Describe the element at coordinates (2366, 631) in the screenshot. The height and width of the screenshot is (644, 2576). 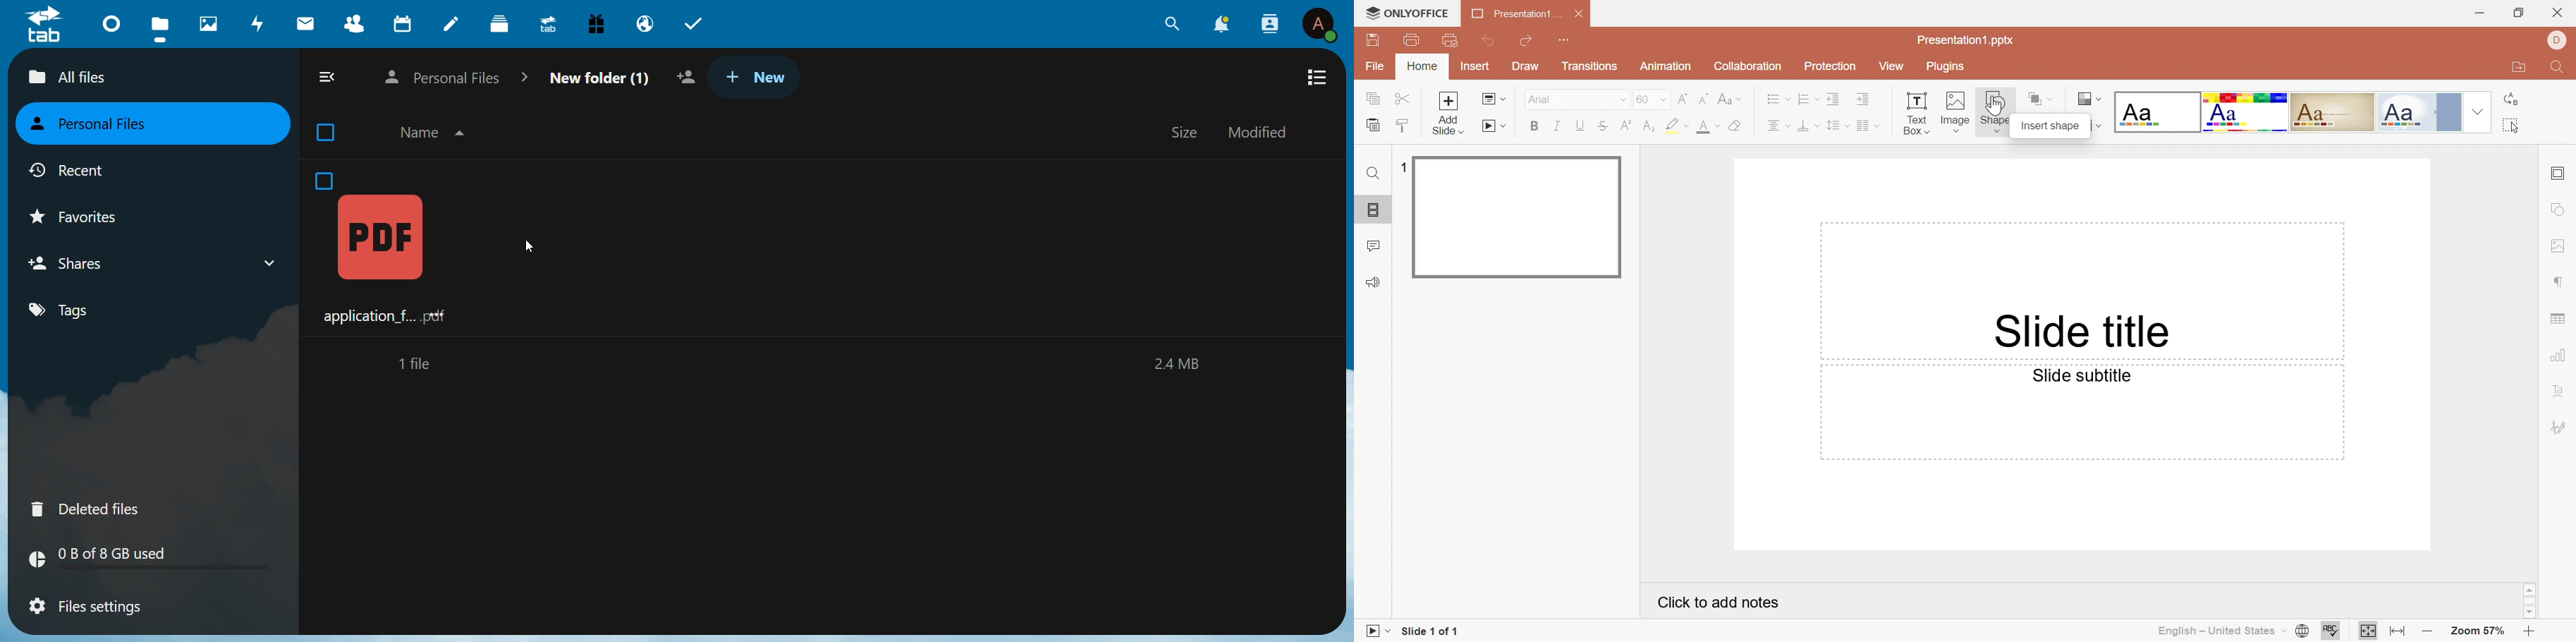
I see `Fit to slide` at that location.